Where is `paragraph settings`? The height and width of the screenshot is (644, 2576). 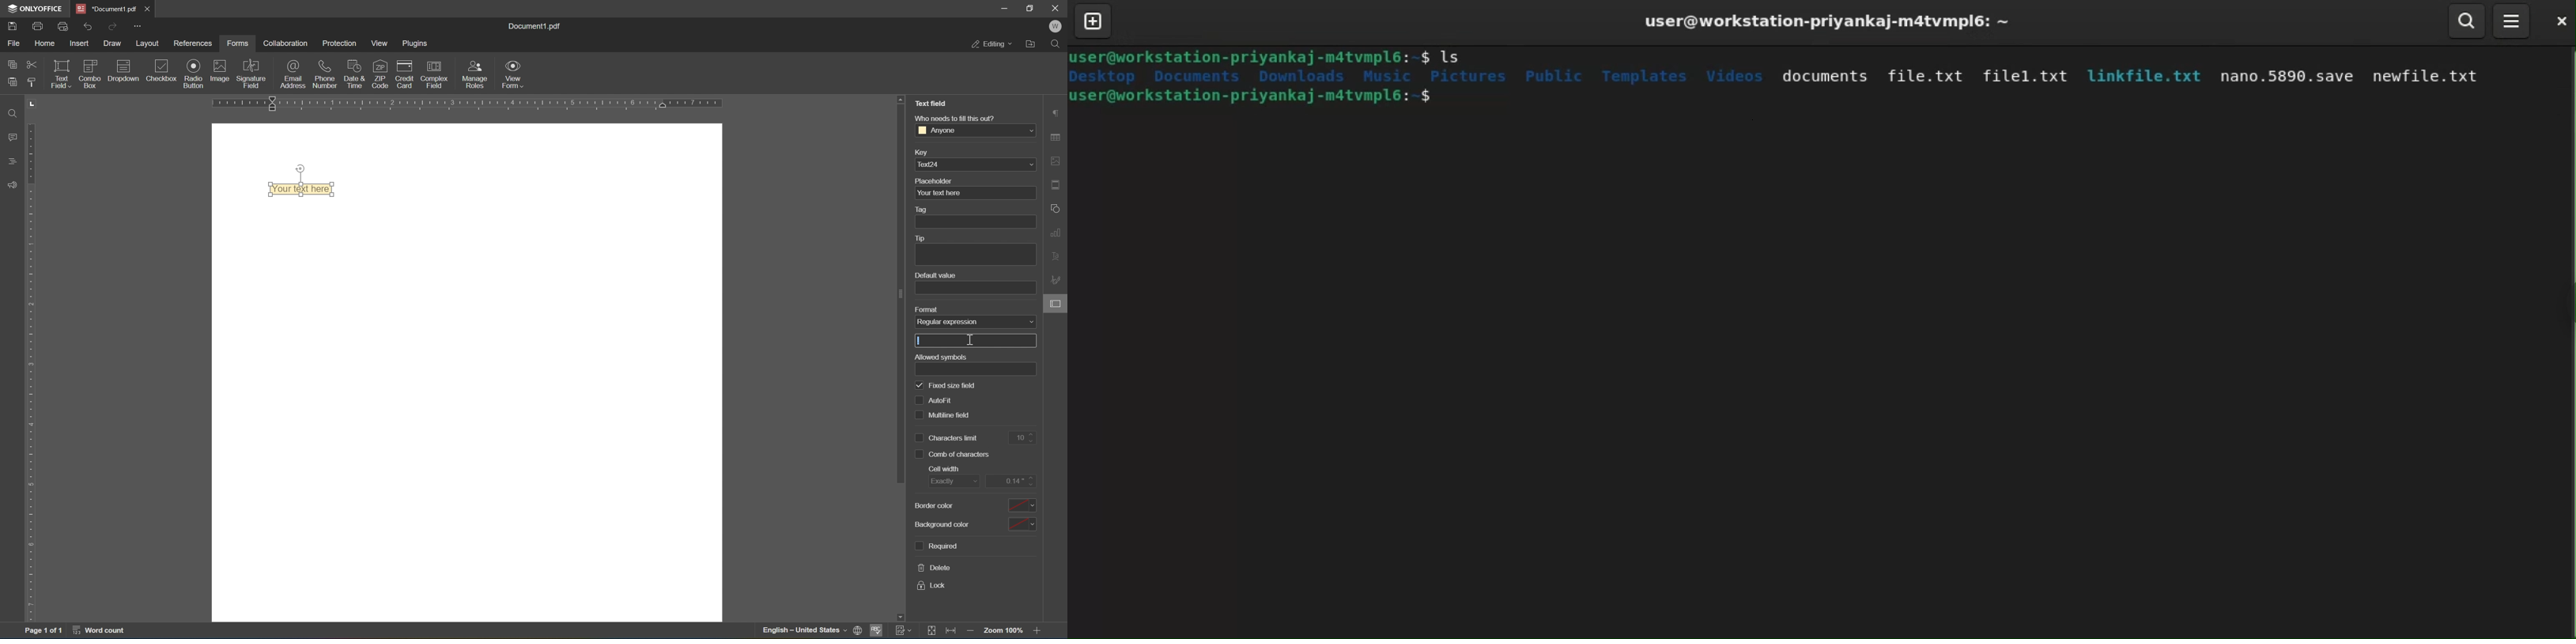 paragraph settings is located at coordinates (1056, 112).